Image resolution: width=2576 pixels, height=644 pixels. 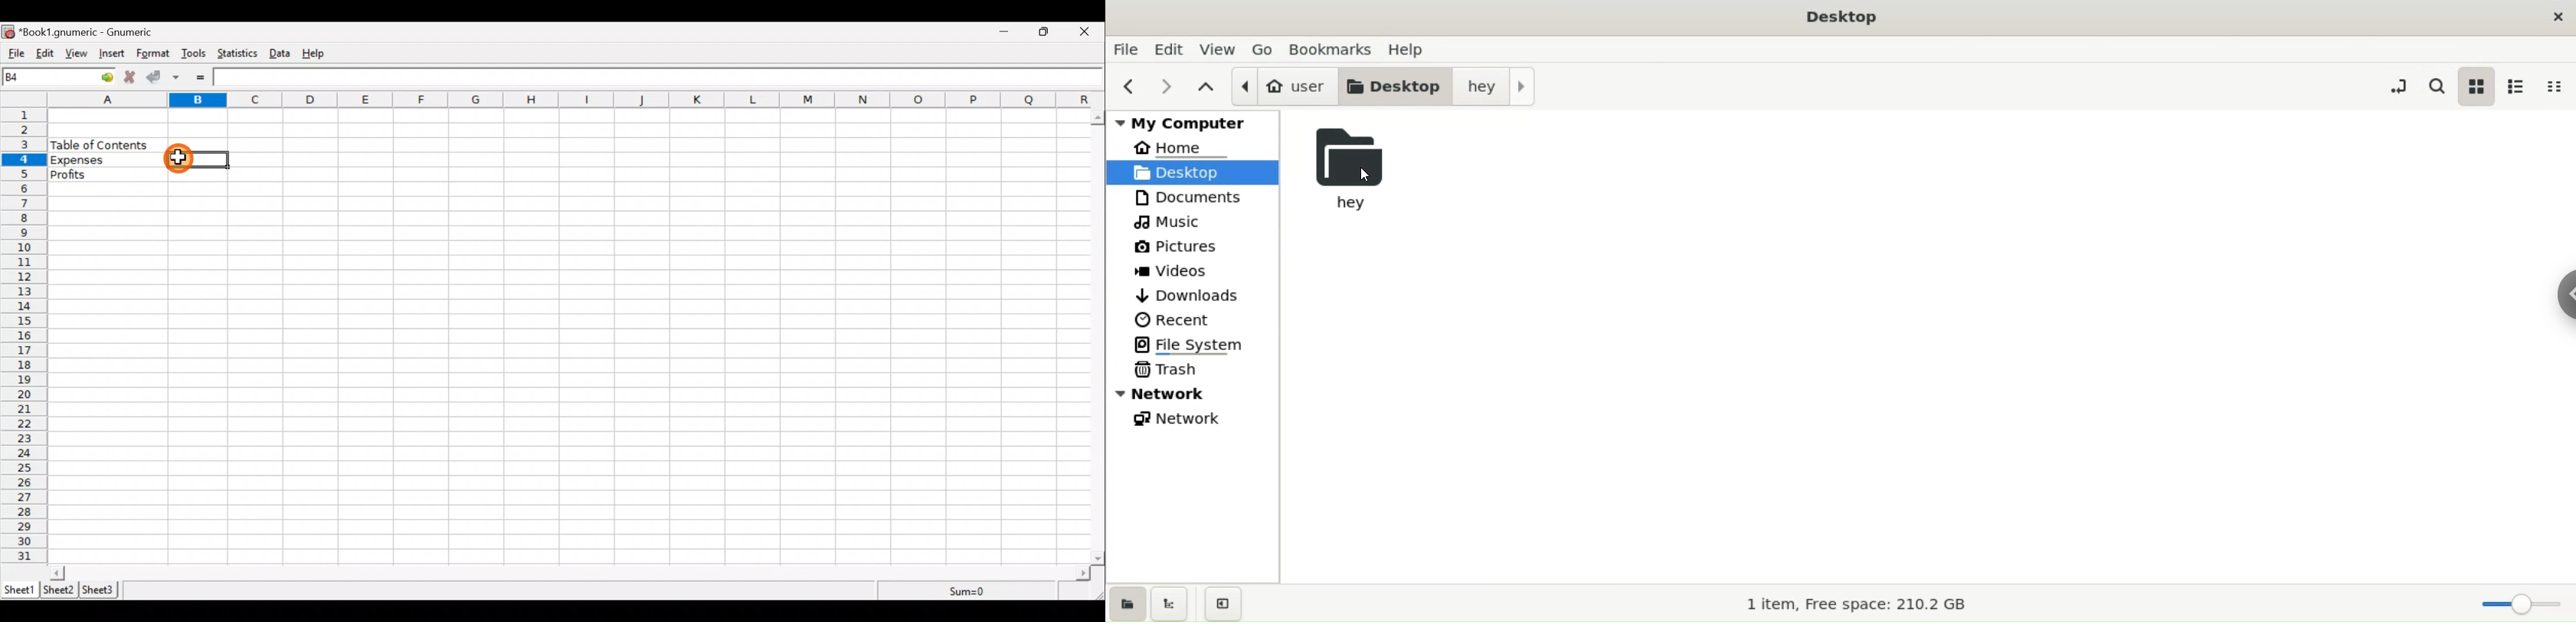 I want to click on hey, so click(x=1360, y=169).